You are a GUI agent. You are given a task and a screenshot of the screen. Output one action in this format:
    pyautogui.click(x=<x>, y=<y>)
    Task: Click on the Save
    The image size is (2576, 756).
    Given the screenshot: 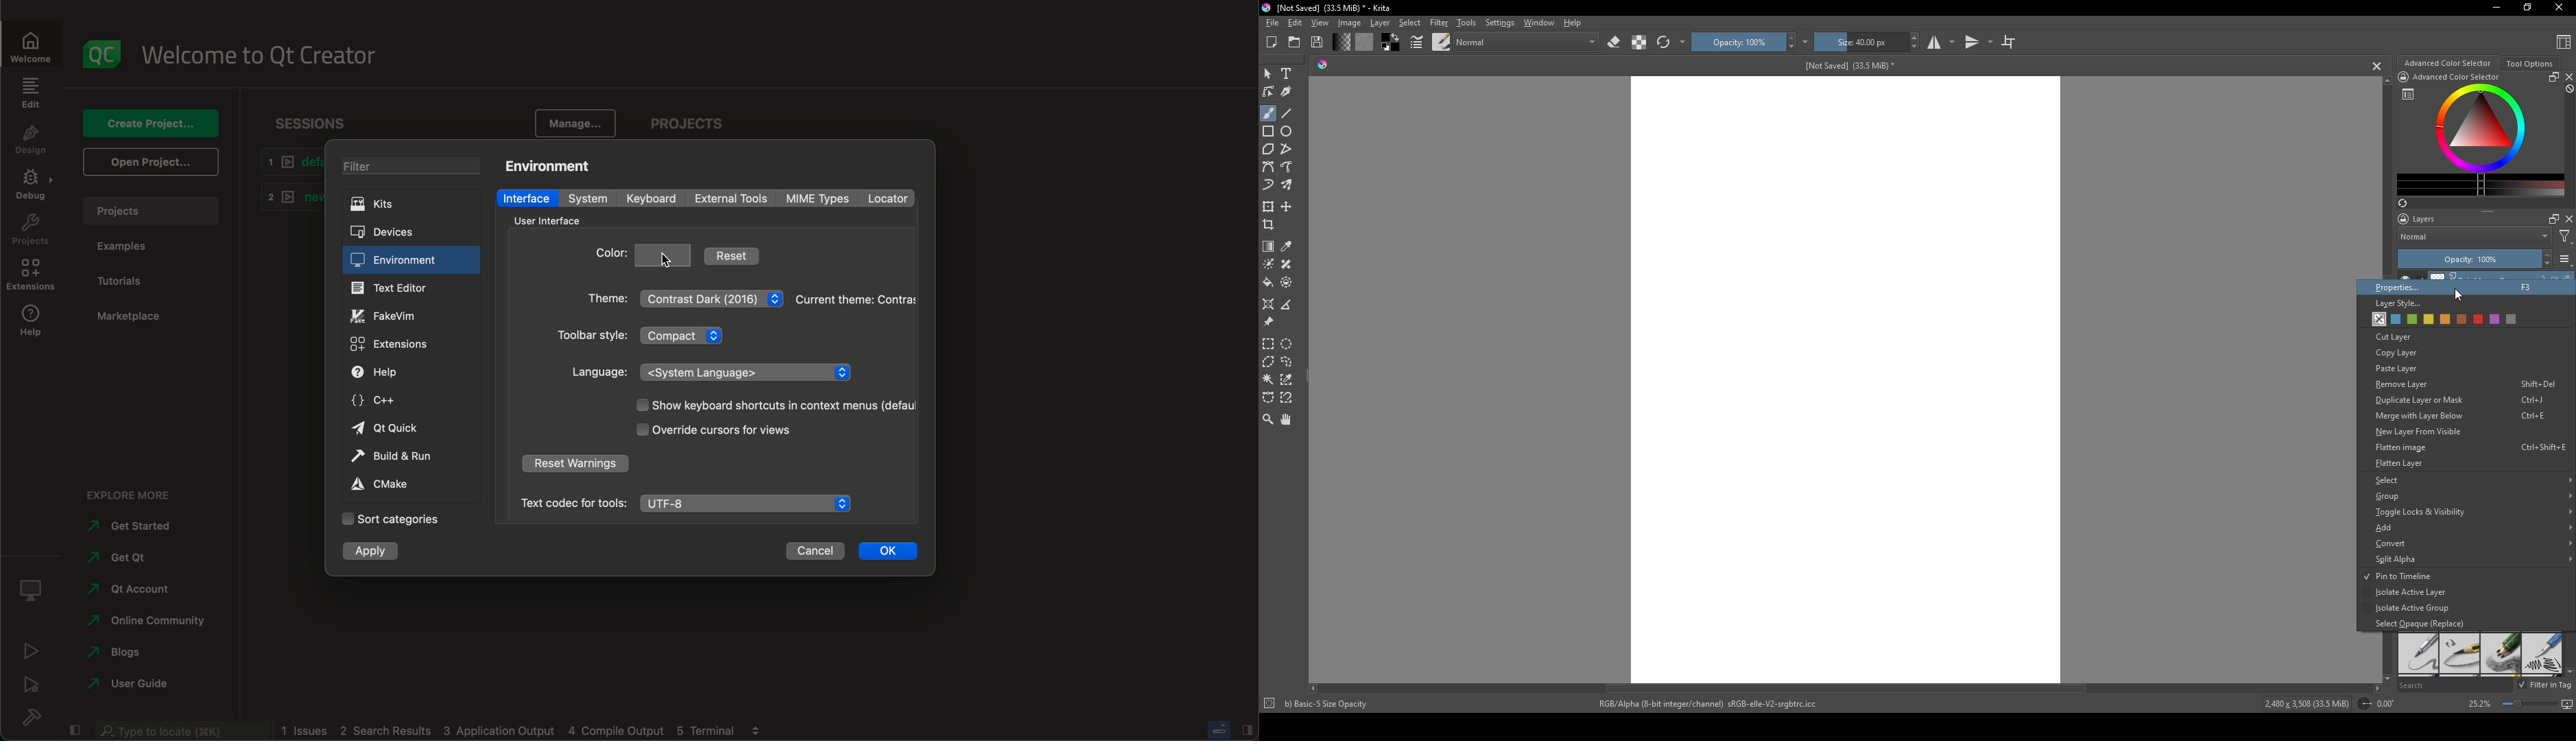 What is the action you would take?
    pyautogui.click(x=1318, y=41)
    